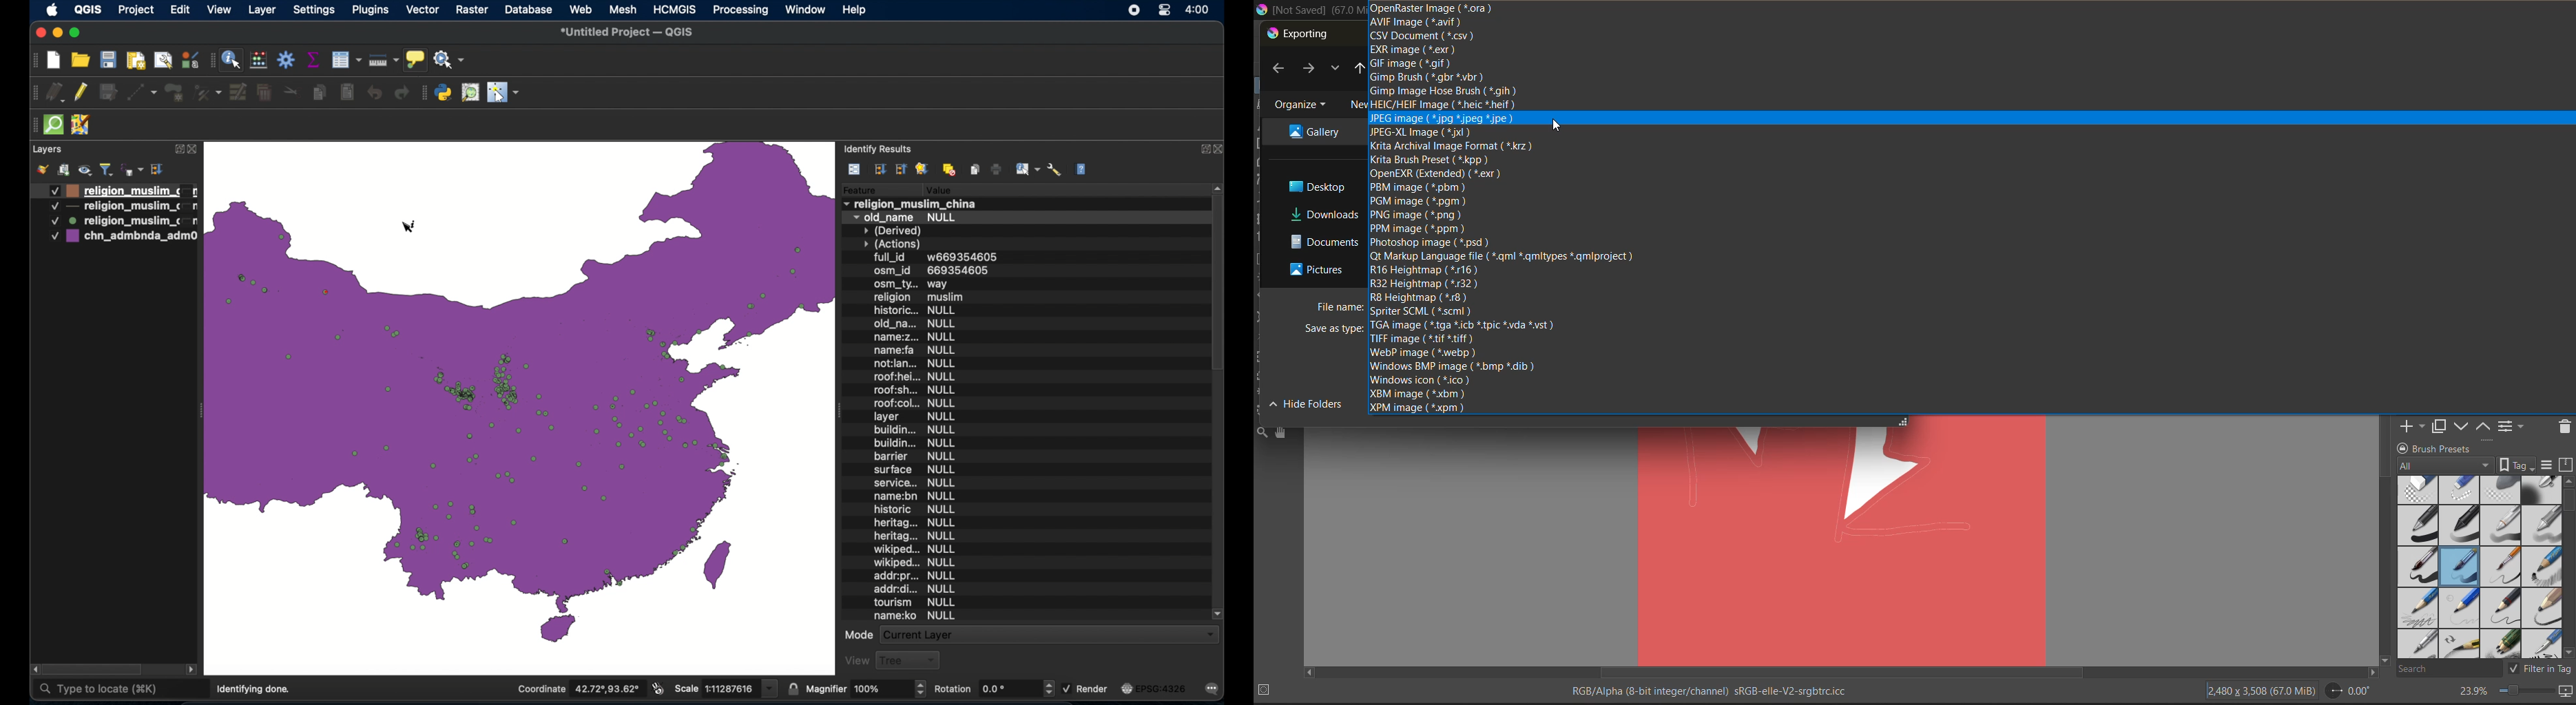 The width and height of the screenshot is (2576, 728). Describe the element at coordinates (1717, 688) in the screenshot. I see `metadata` at that location.